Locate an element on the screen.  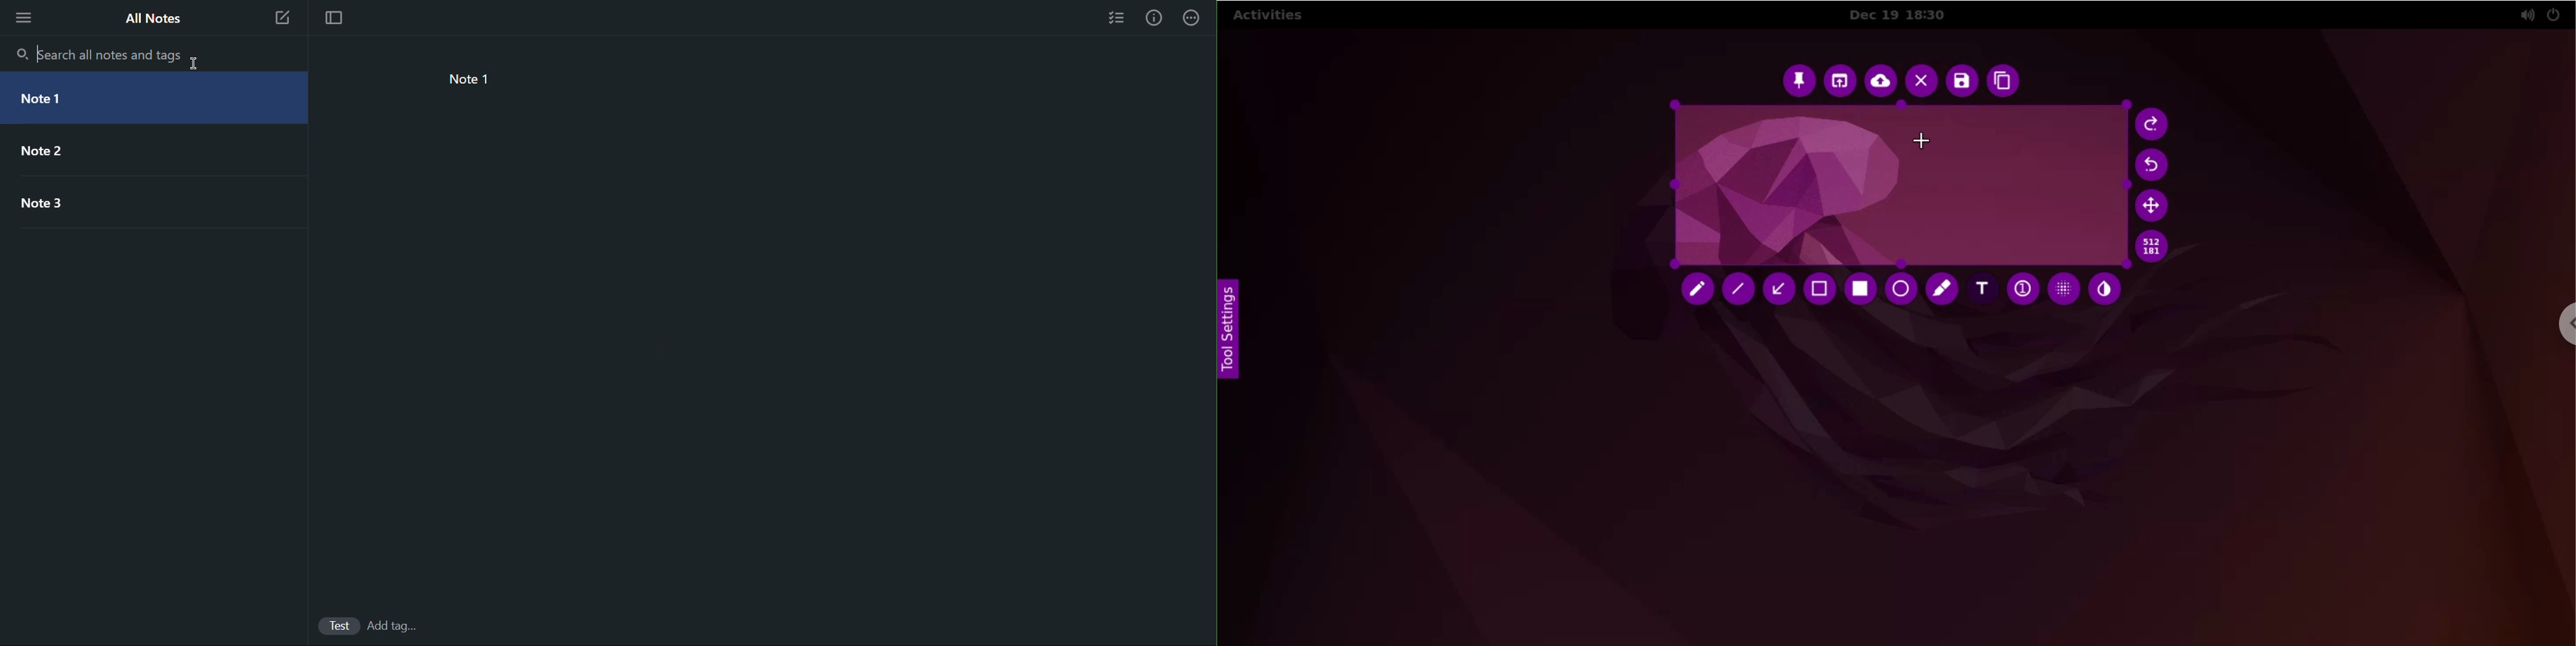
Info is located at coordinates (1155, 17).